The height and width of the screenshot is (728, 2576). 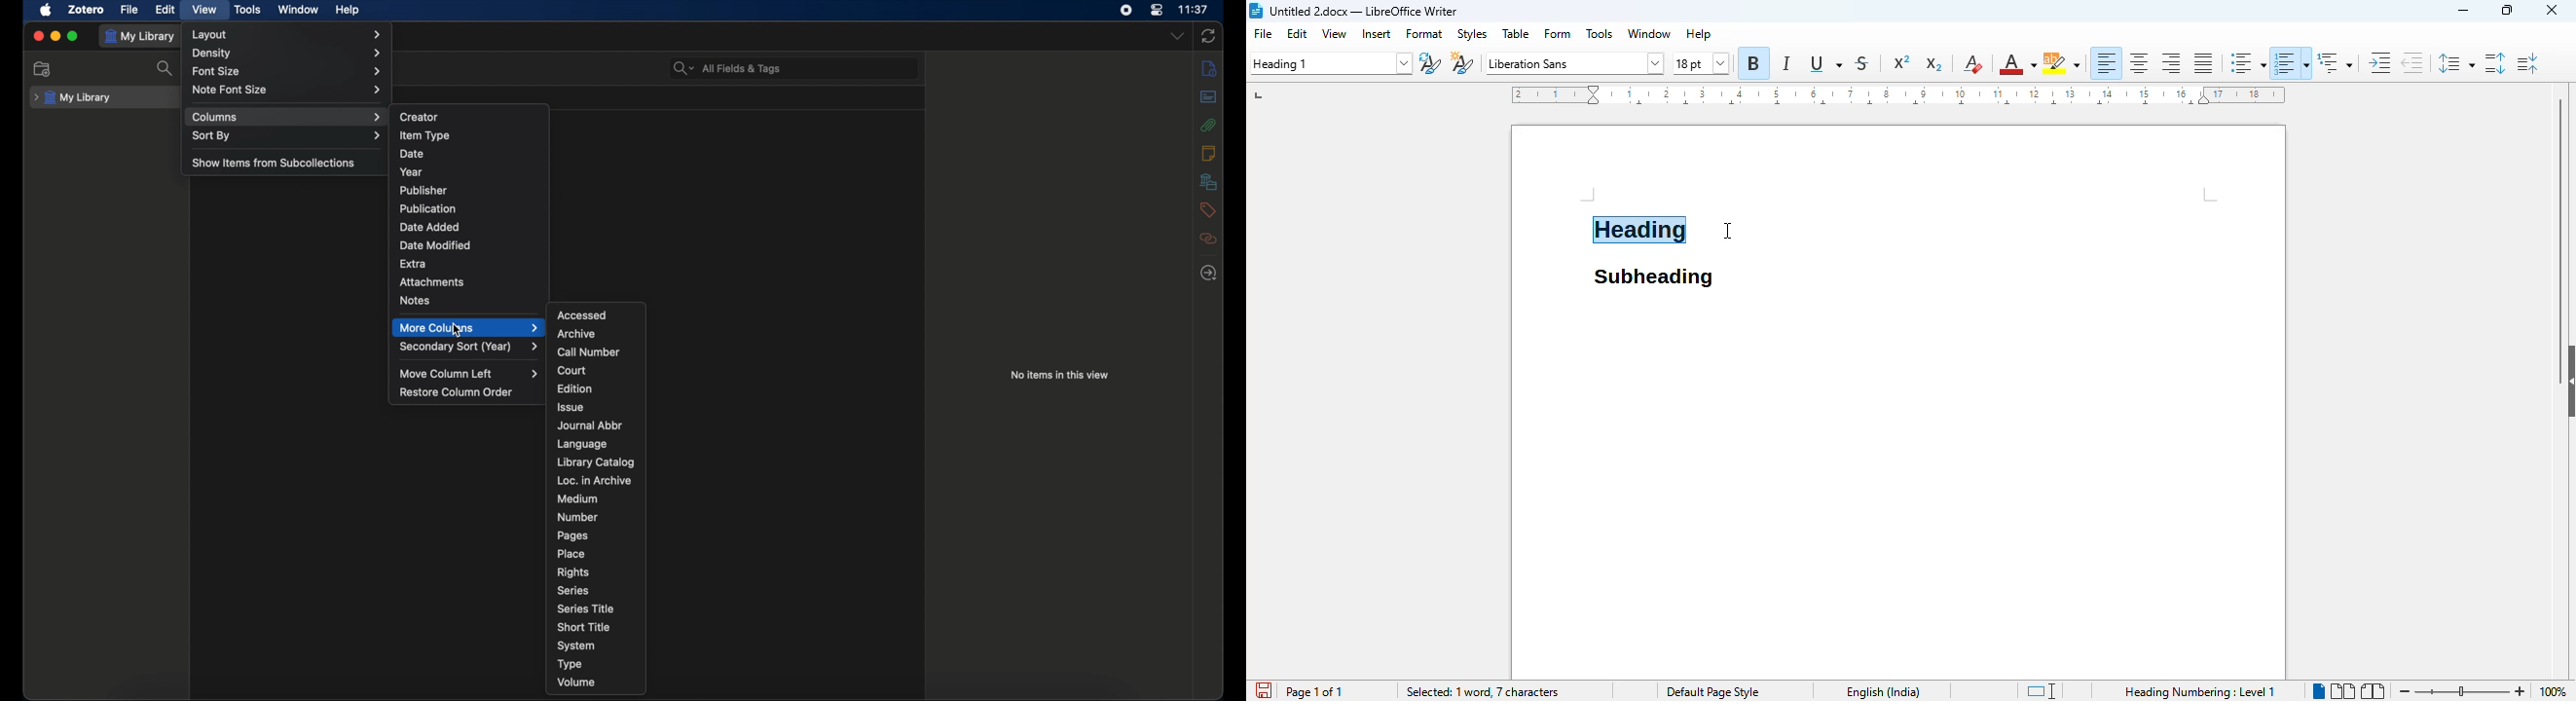 I want to click on my library, so click(x=140, y=36).